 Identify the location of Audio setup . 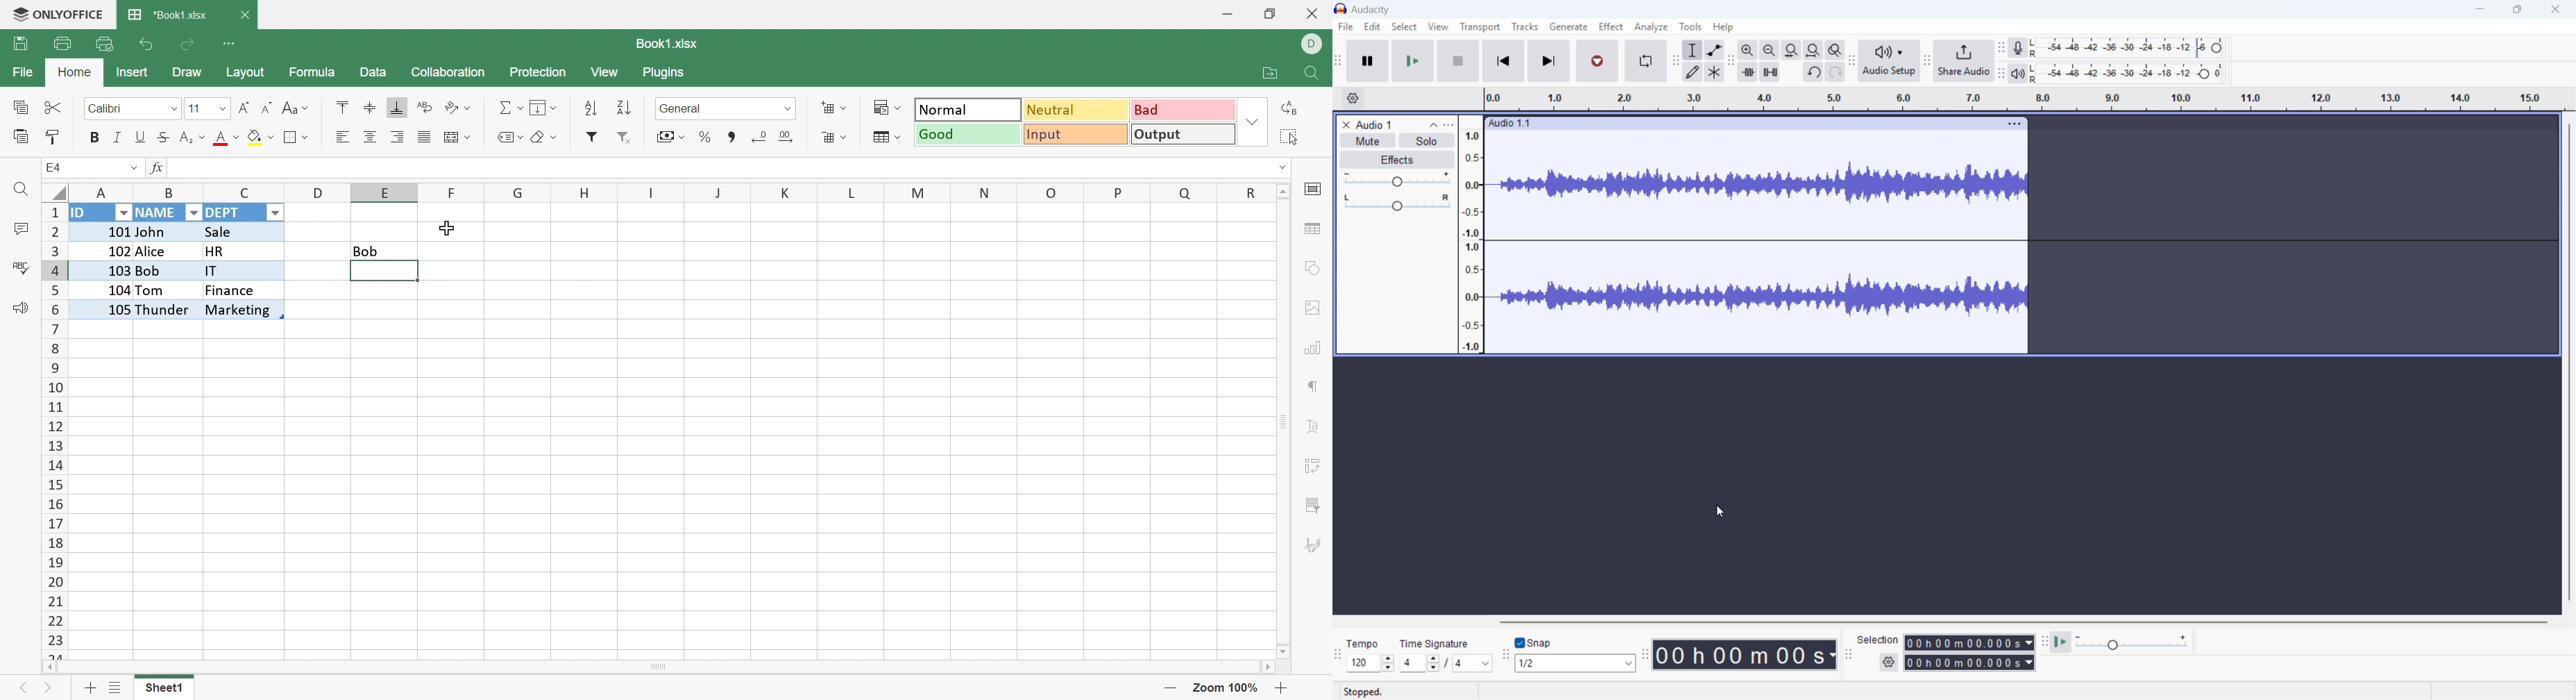
(1890, 61).